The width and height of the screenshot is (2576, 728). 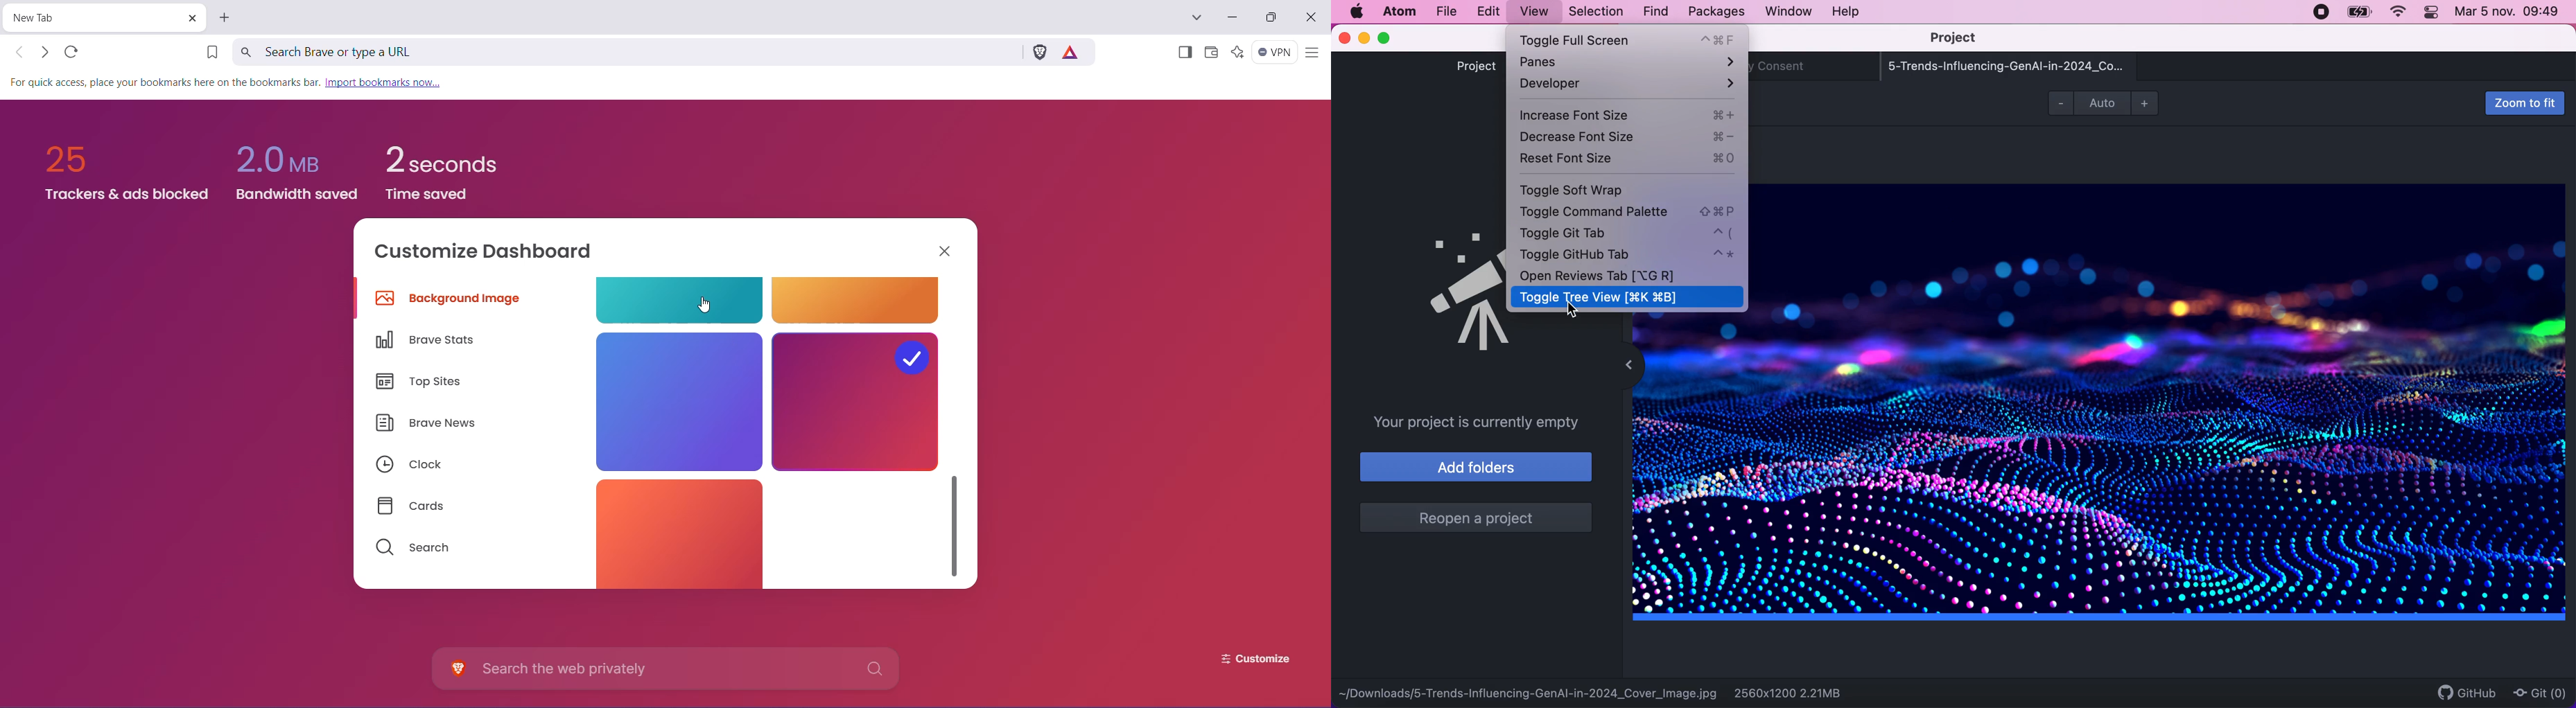 What do you see at coordinates (625, 51) in the screenshot?
I see `Search Brave or Type a URL` at bounding box center [625, 51].